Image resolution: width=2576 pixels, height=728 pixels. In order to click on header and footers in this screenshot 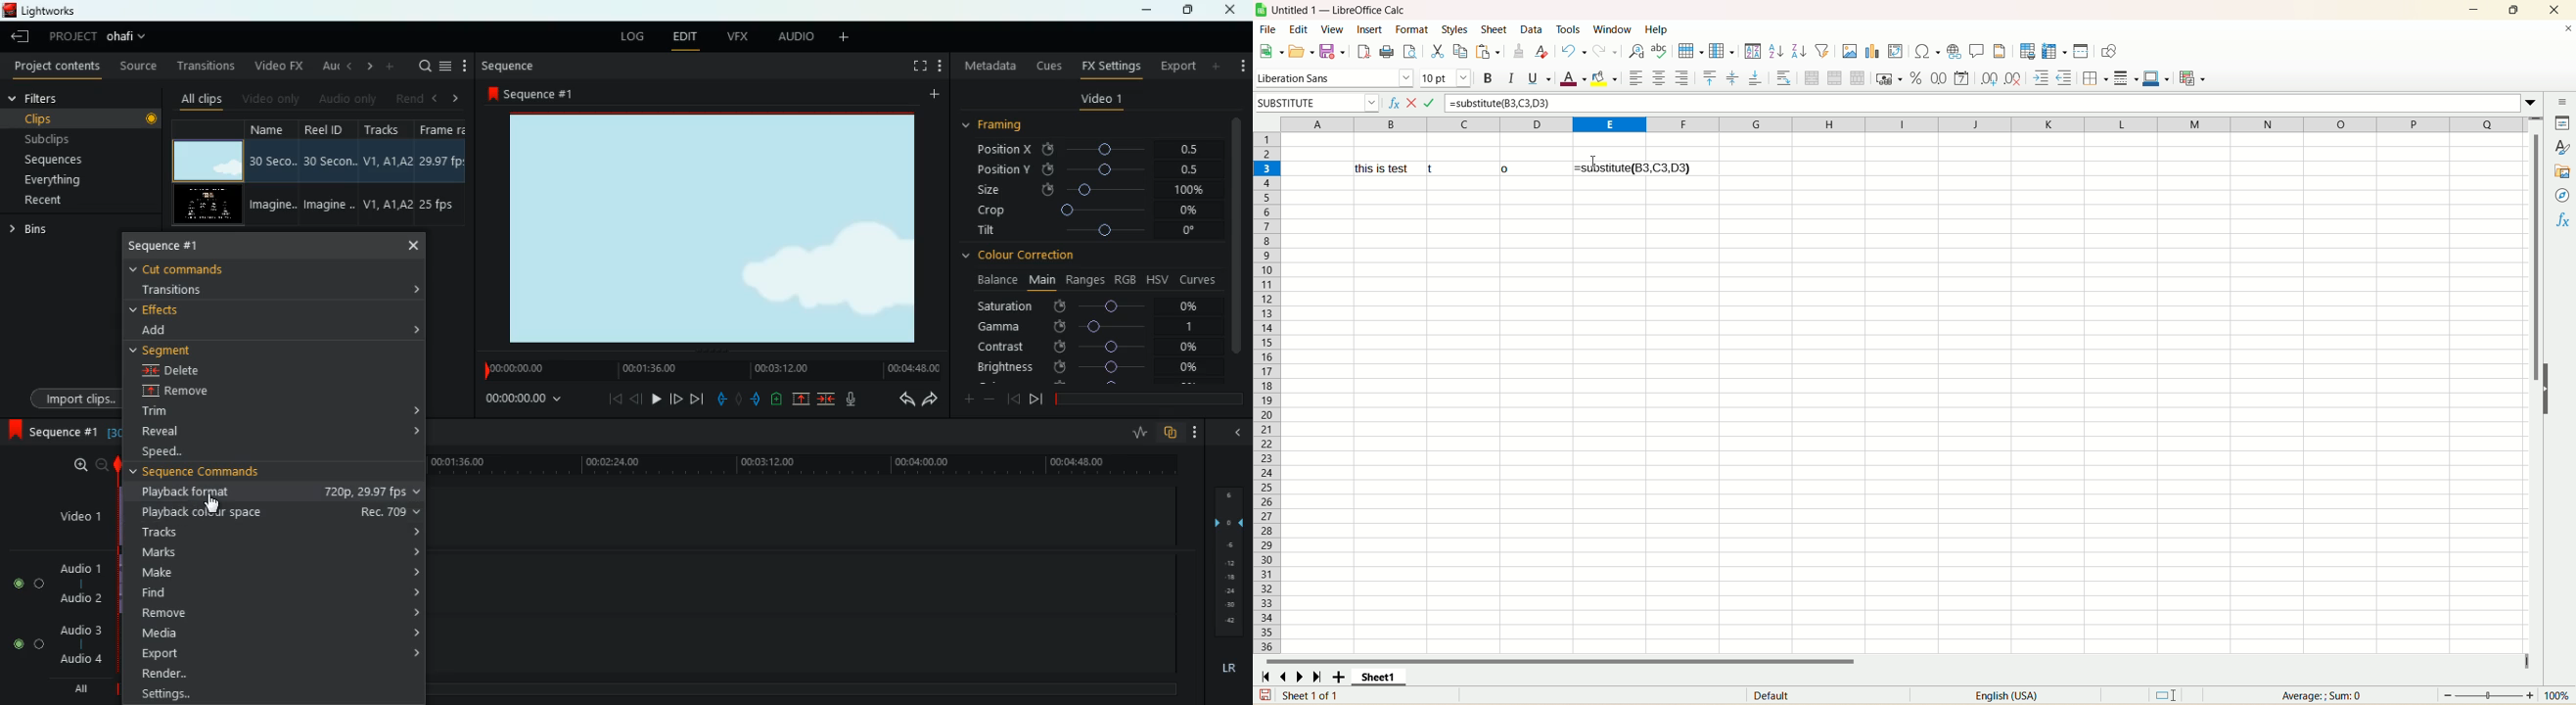, I will do `click(2000, 51)`.